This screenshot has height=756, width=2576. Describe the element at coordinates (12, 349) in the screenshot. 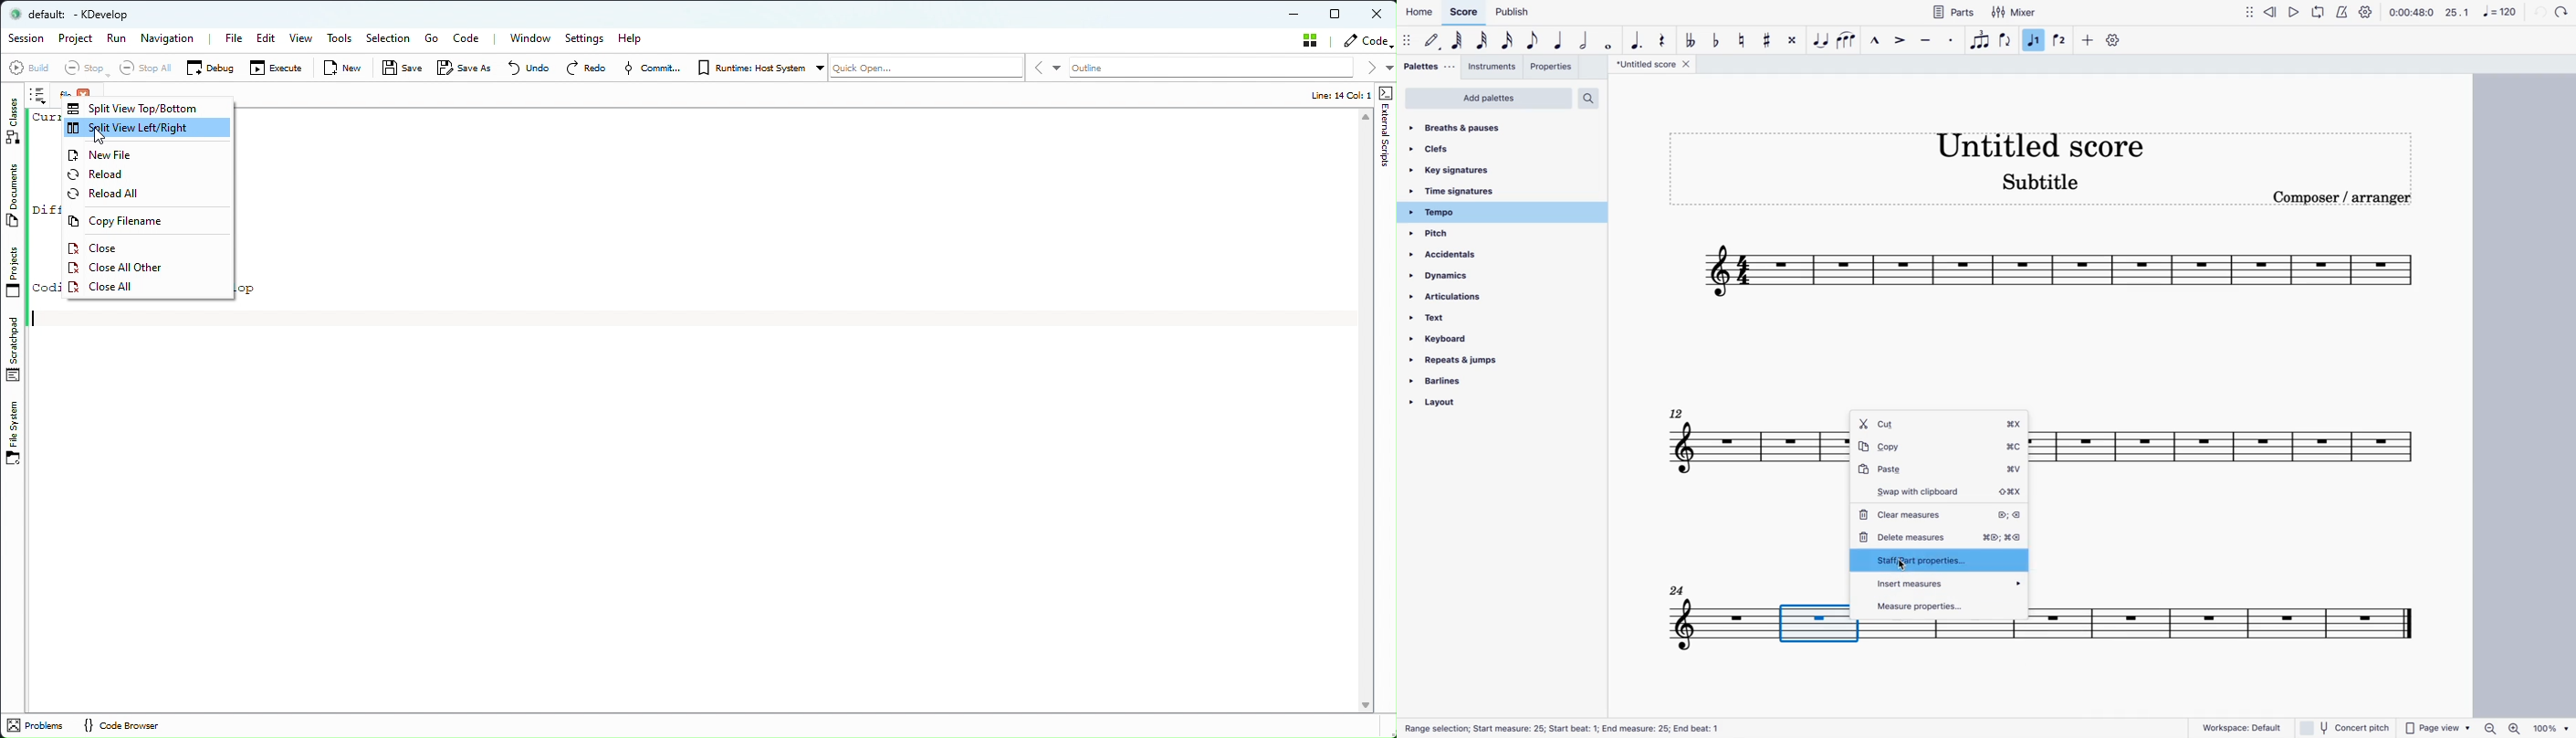

I see `stachpad` at that location.